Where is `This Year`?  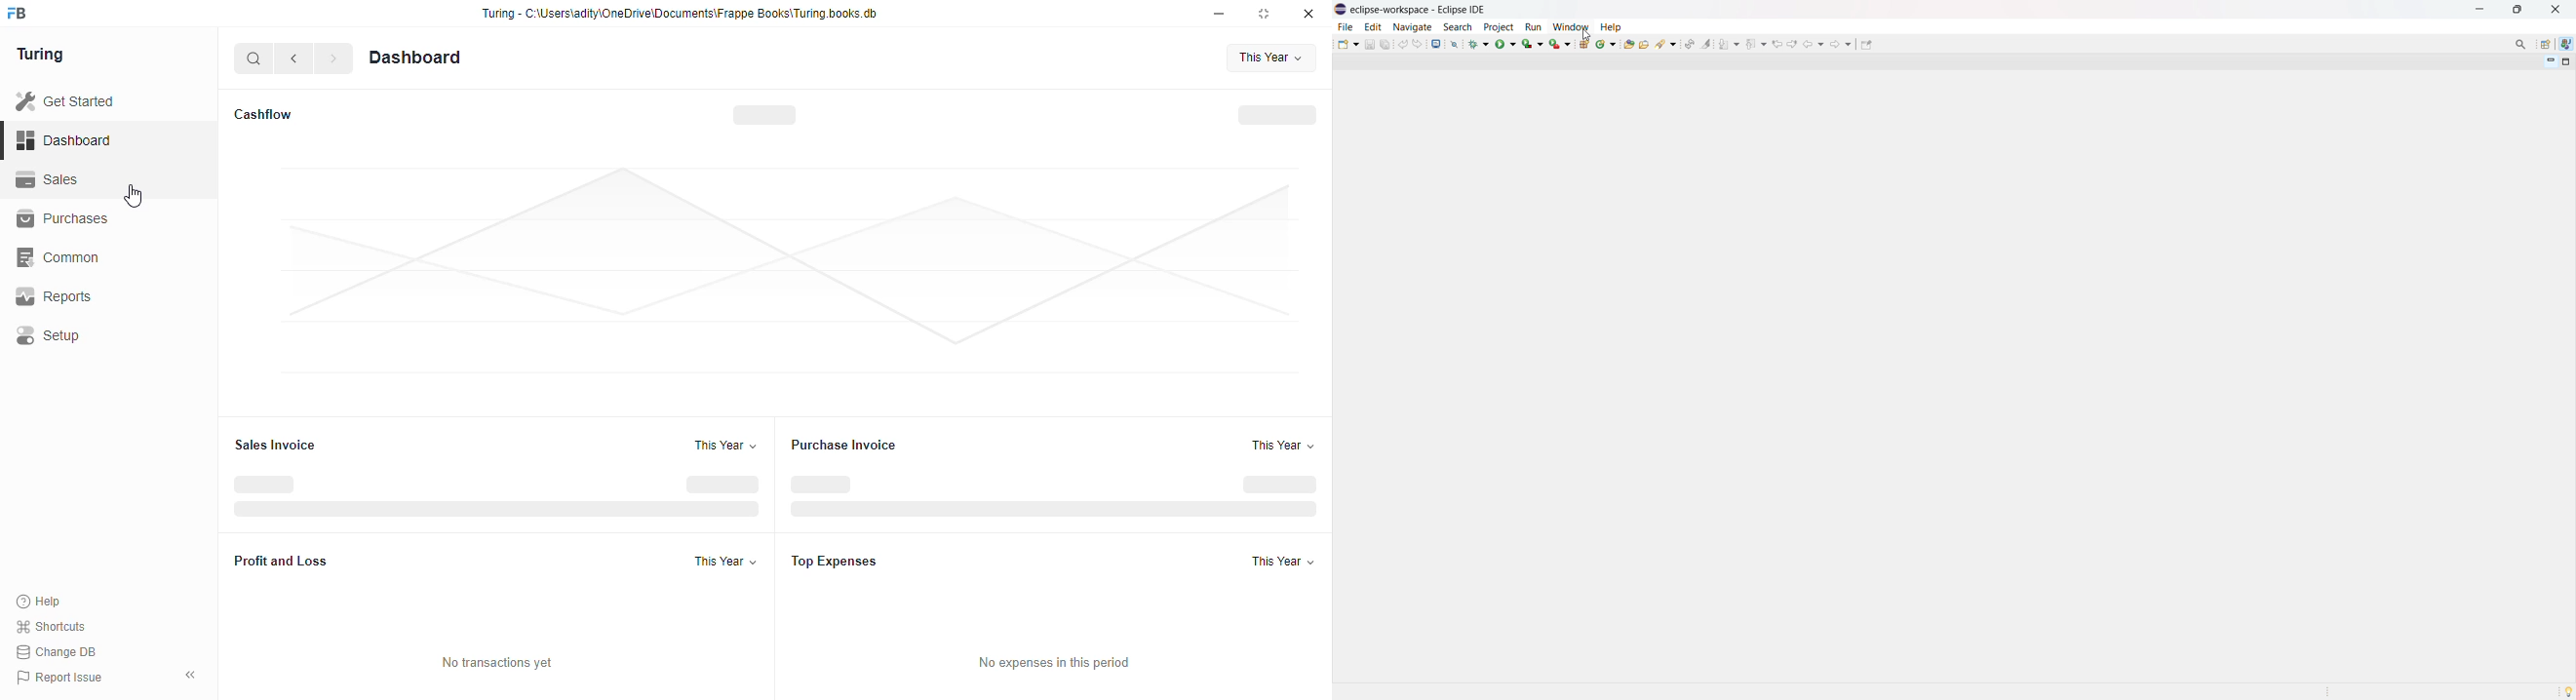
This Year is located at coordinates (1281, 562).